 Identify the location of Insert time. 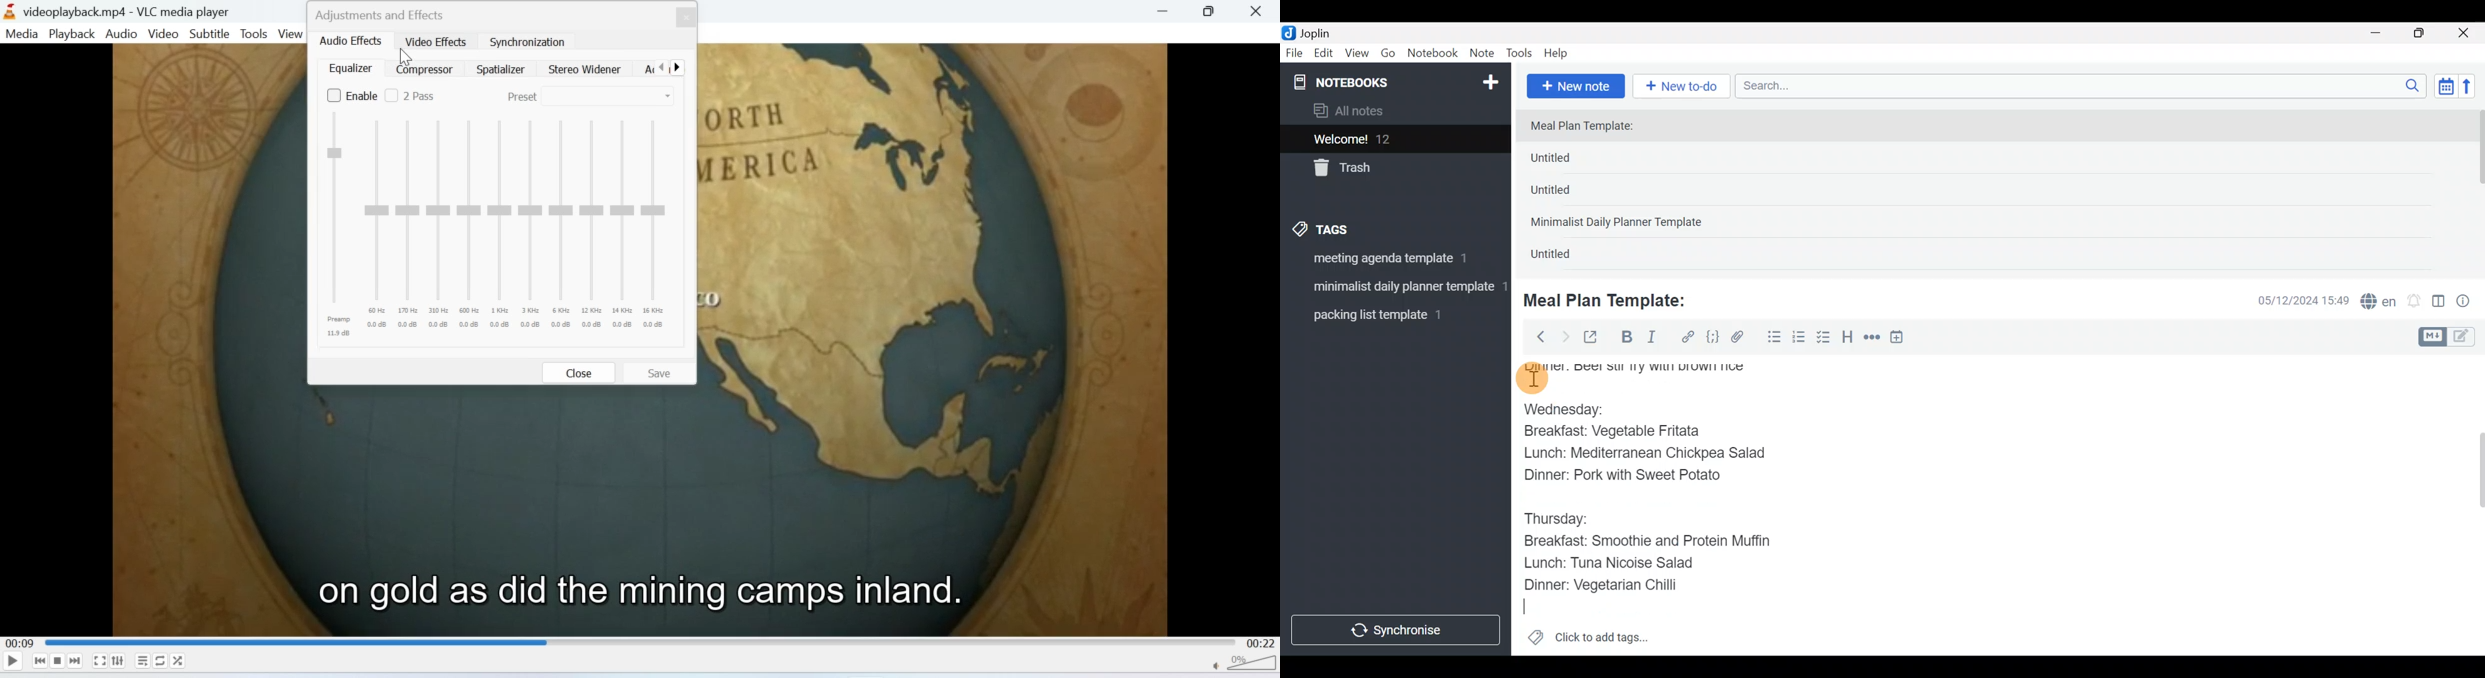
(1903, 339).